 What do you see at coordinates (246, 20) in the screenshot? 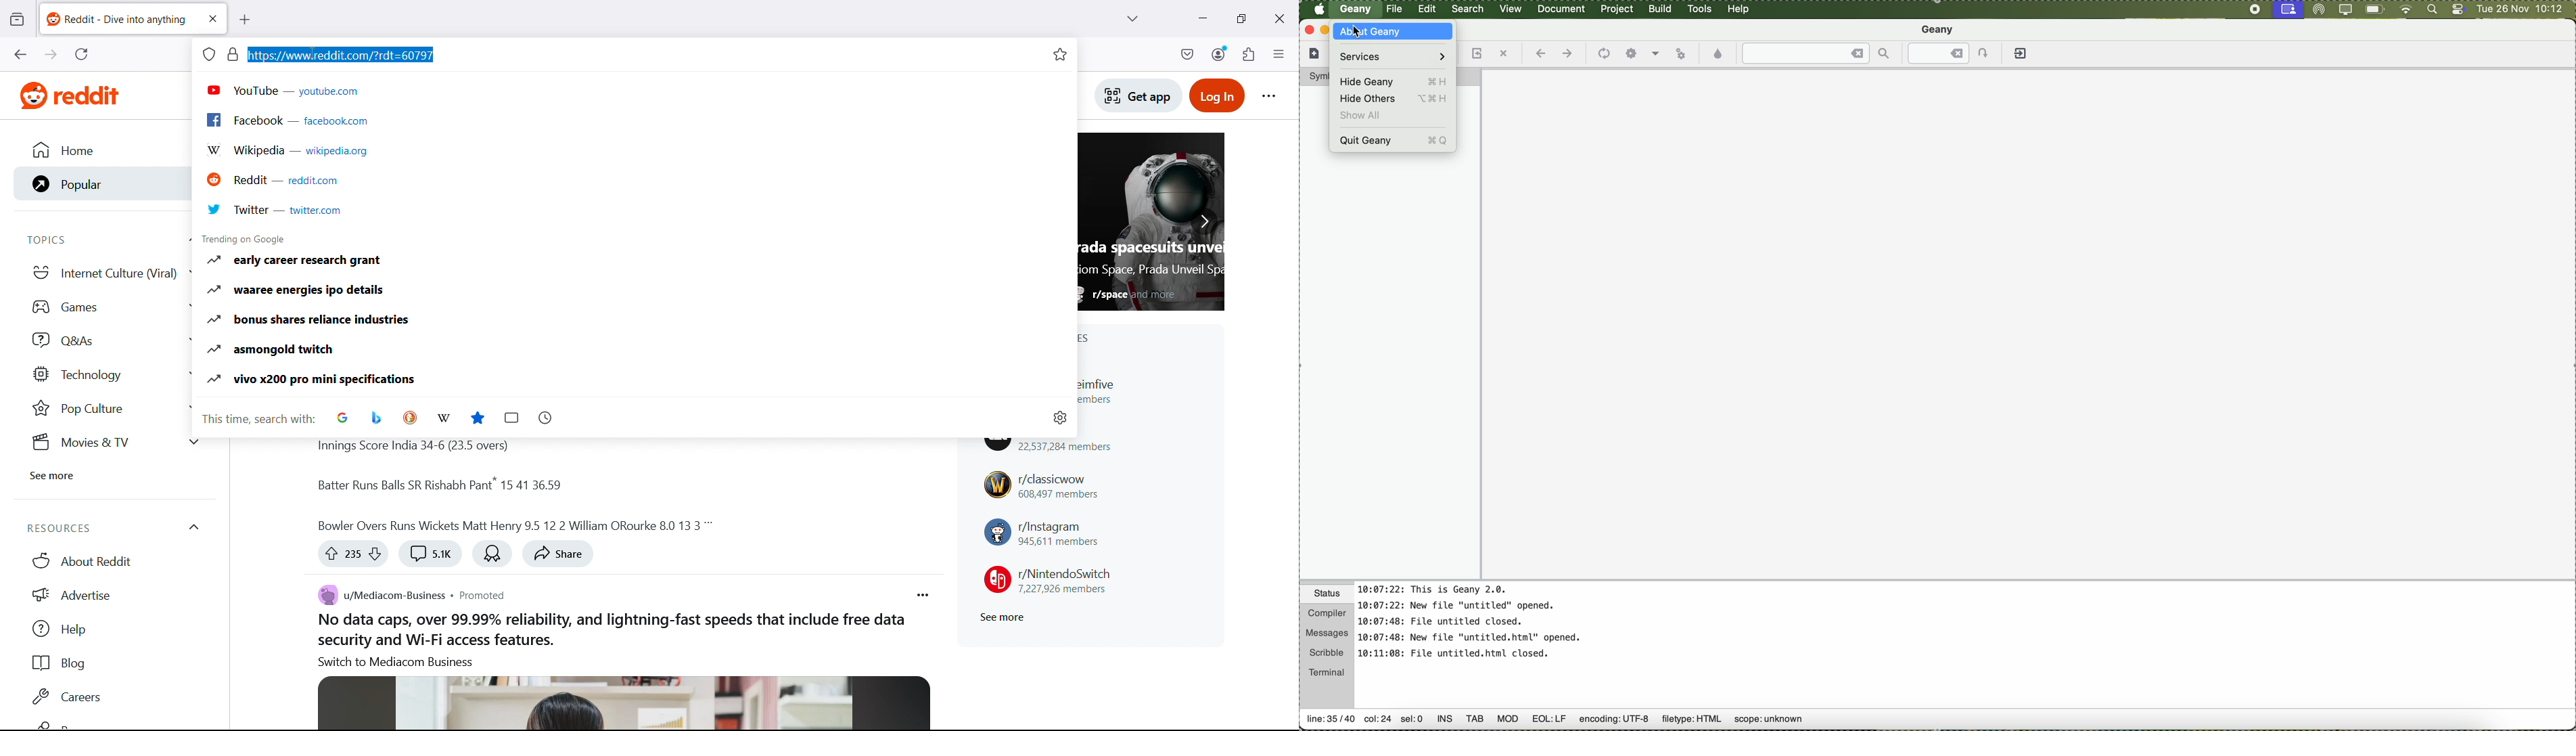
I see `new tab` at bounding box center [246, 20].